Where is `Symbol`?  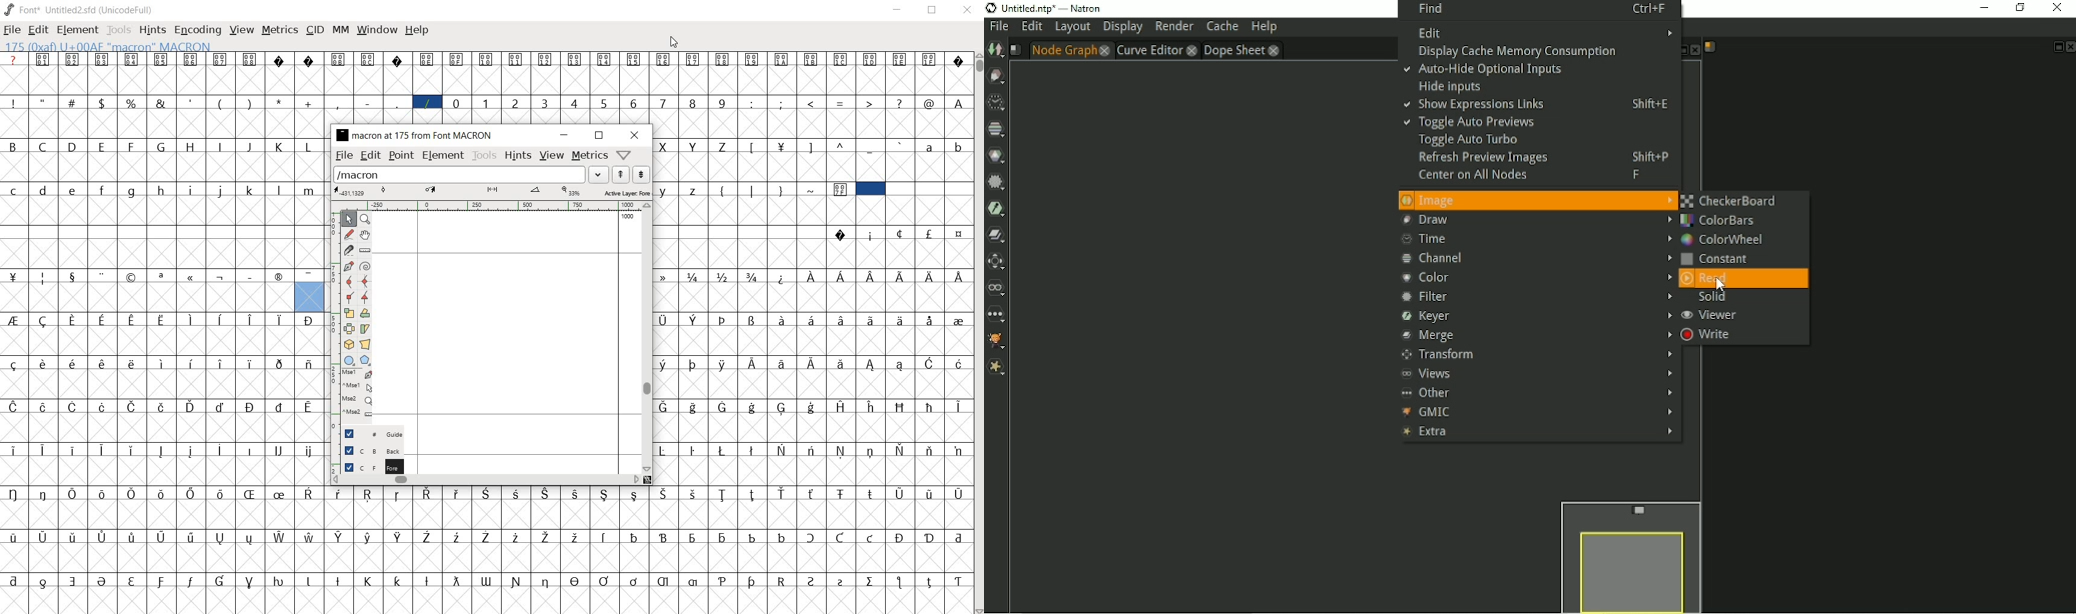
Symbol is located at coordinates (783, 320).